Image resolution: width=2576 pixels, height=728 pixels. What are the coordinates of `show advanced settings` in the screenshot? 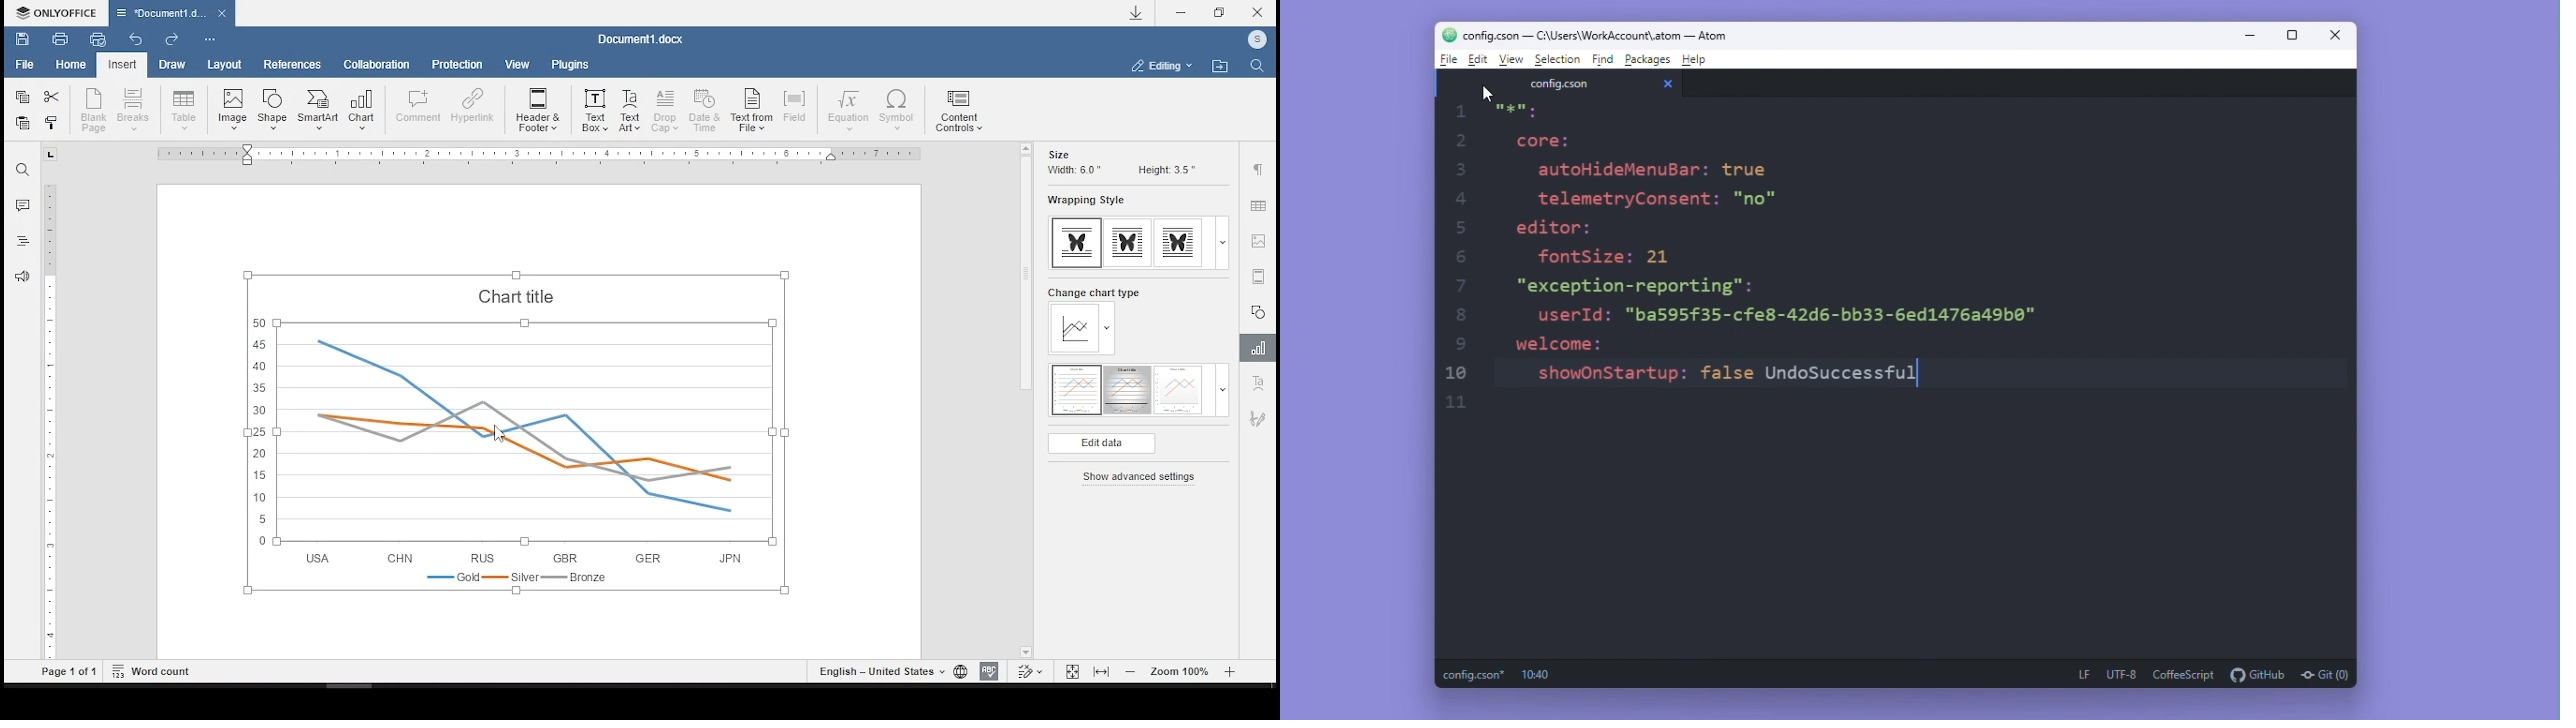 It's located at (1143, 478).